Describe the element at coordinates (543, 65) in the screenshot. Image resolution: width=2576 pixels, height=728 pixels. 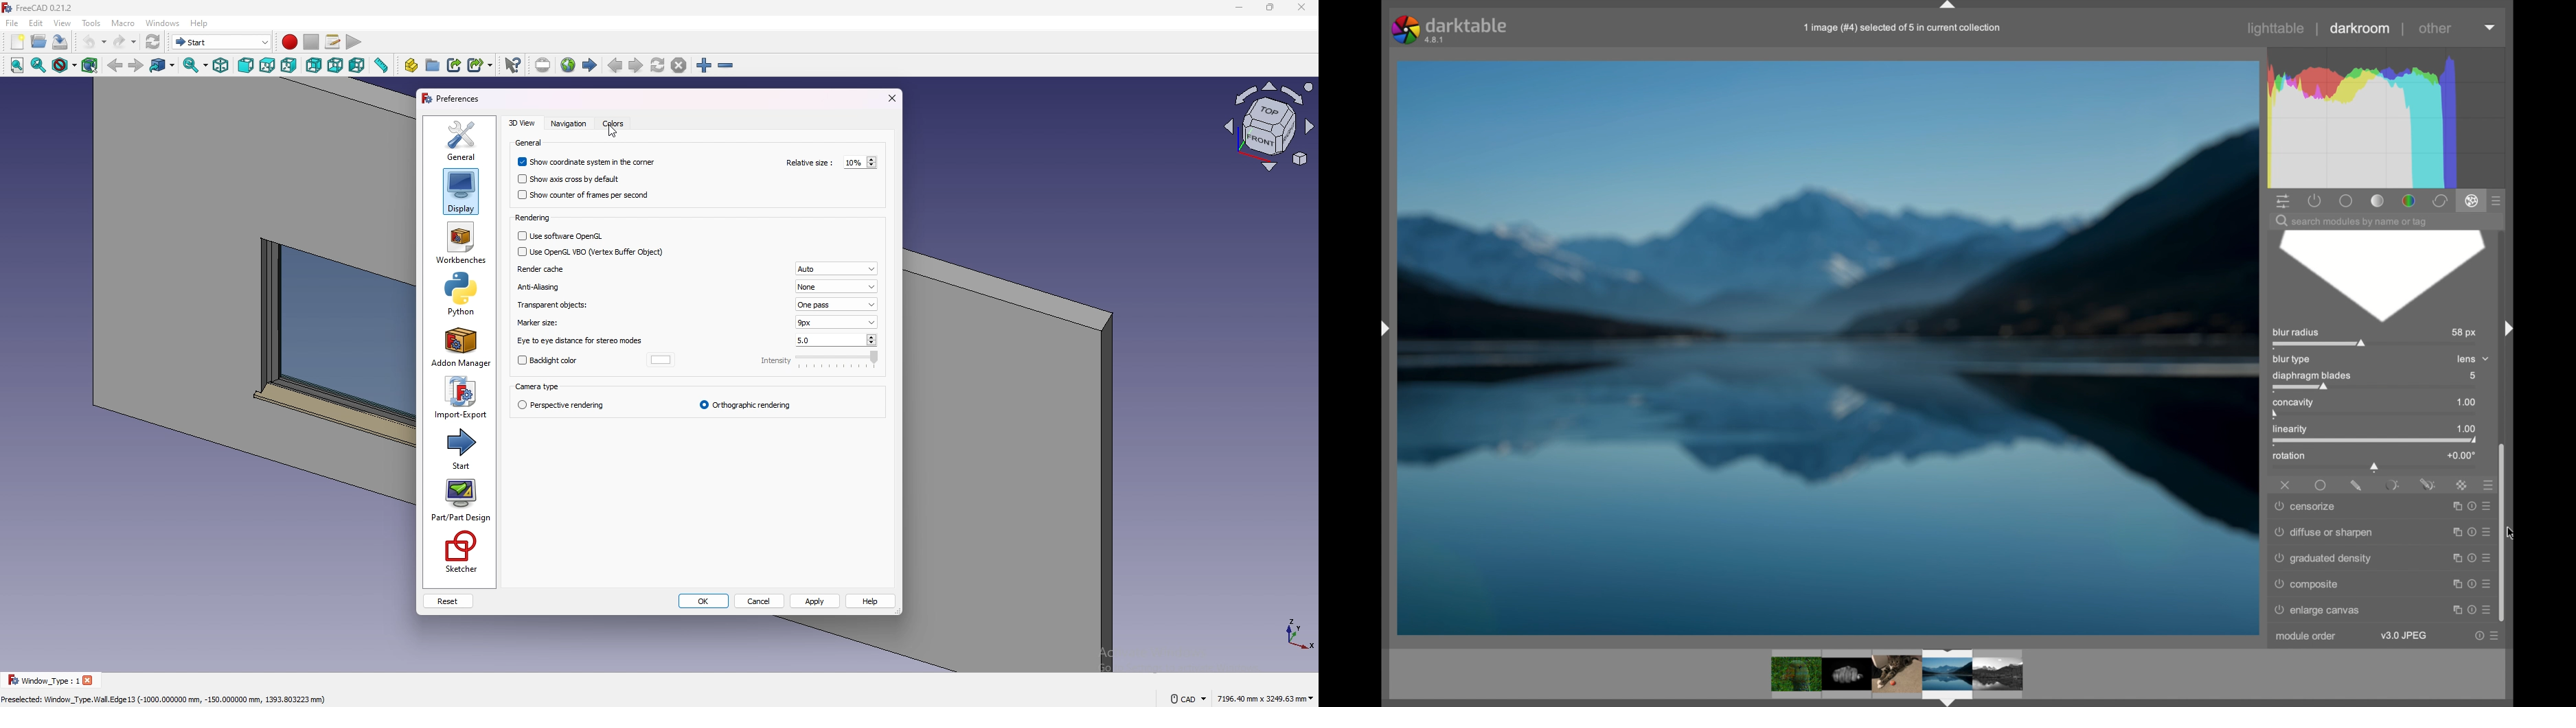
I see `set url` at that location.